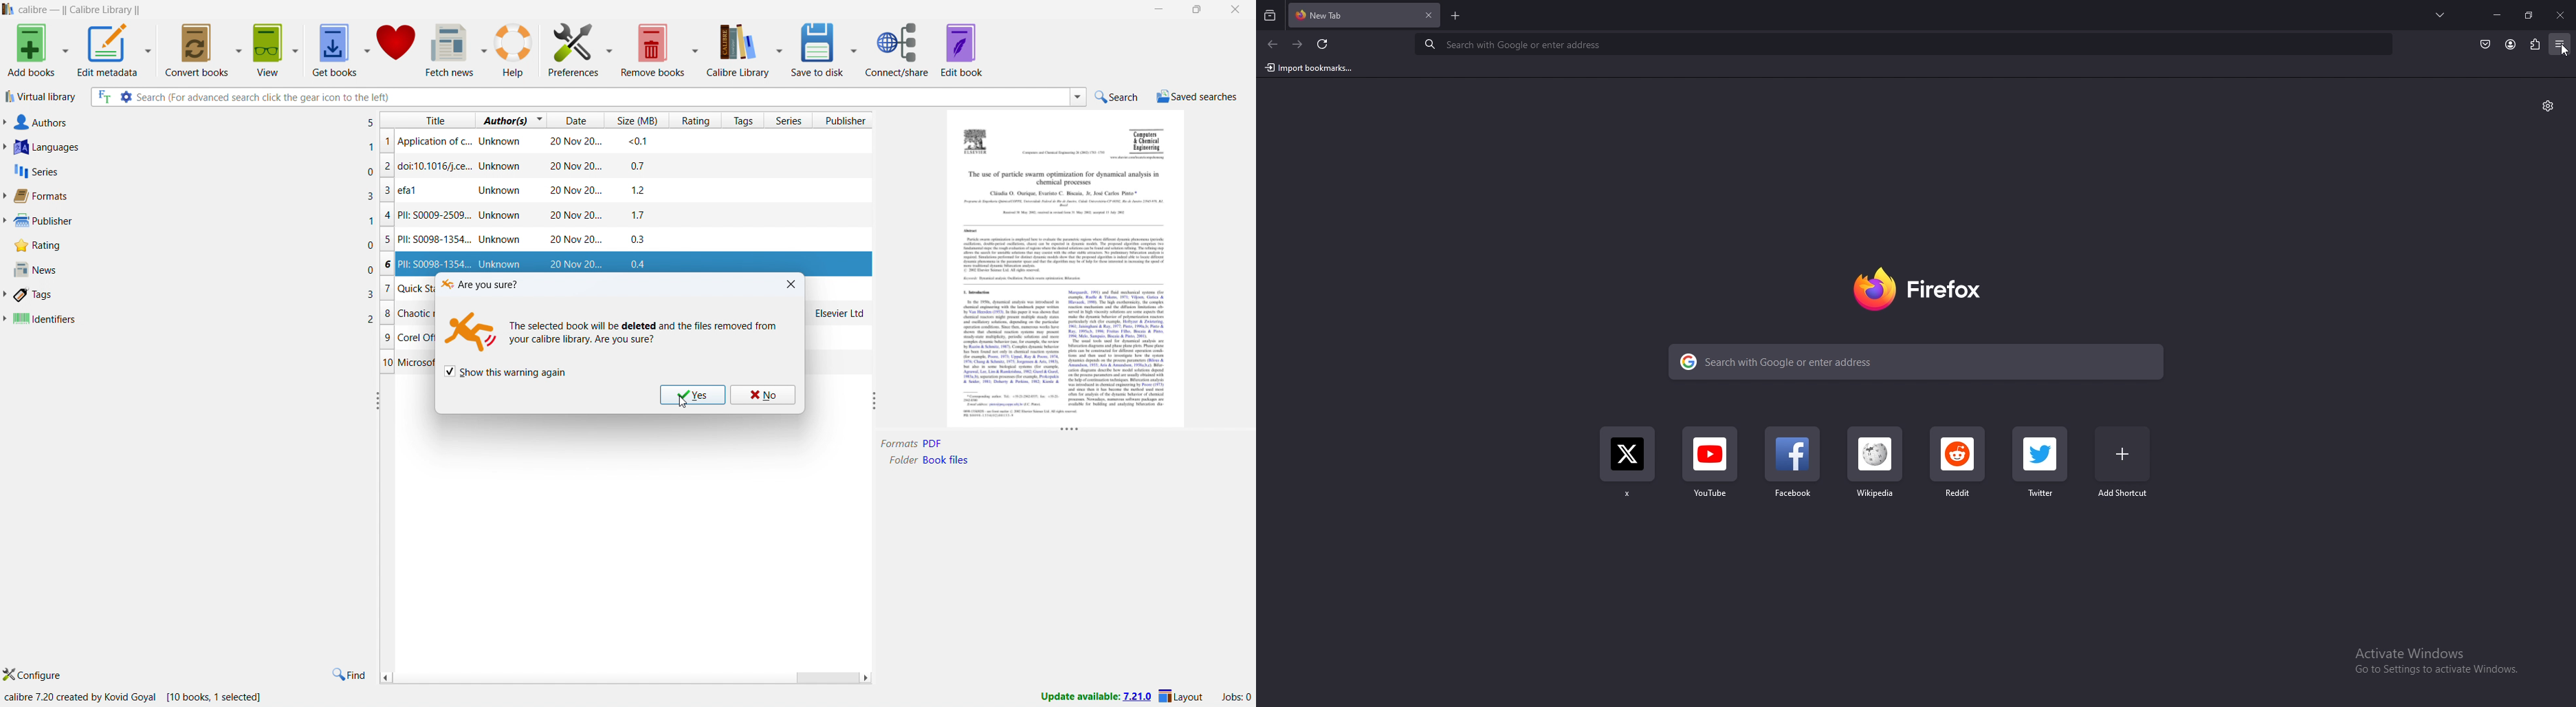  I want to click on fetch news, so click(450, 49).